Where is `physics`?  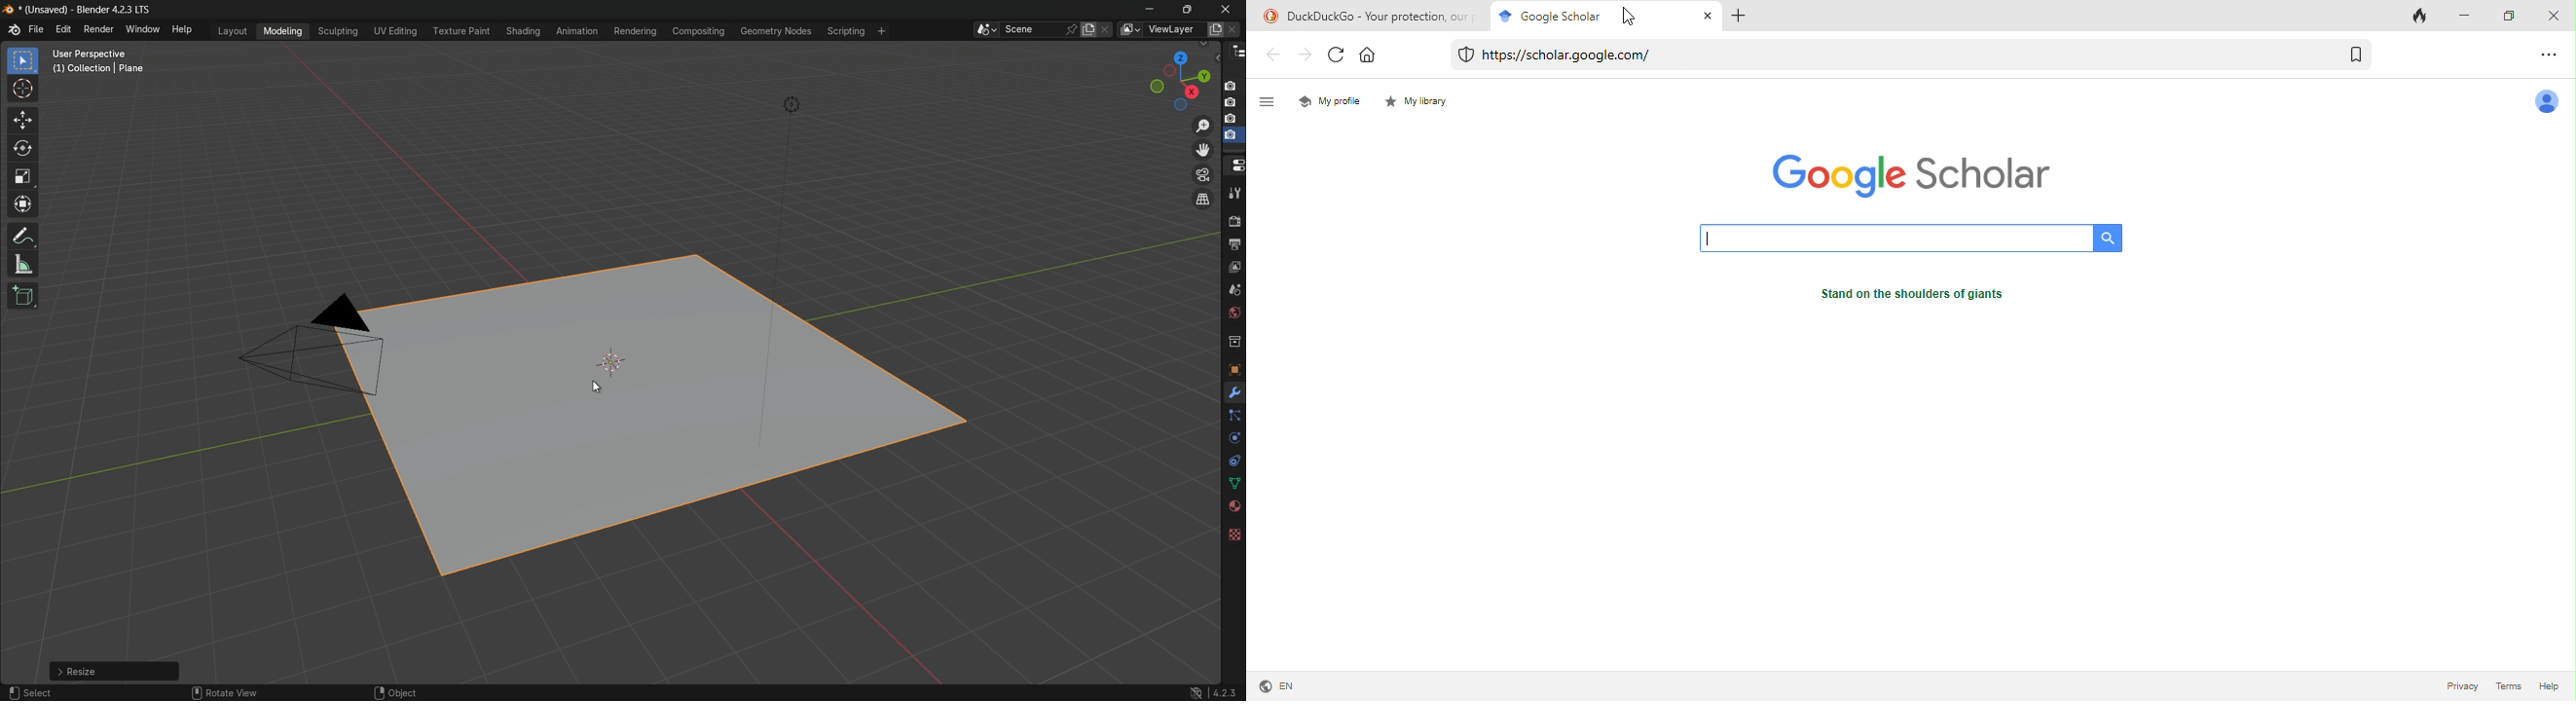
physics is located at coordinates (1233, 439).